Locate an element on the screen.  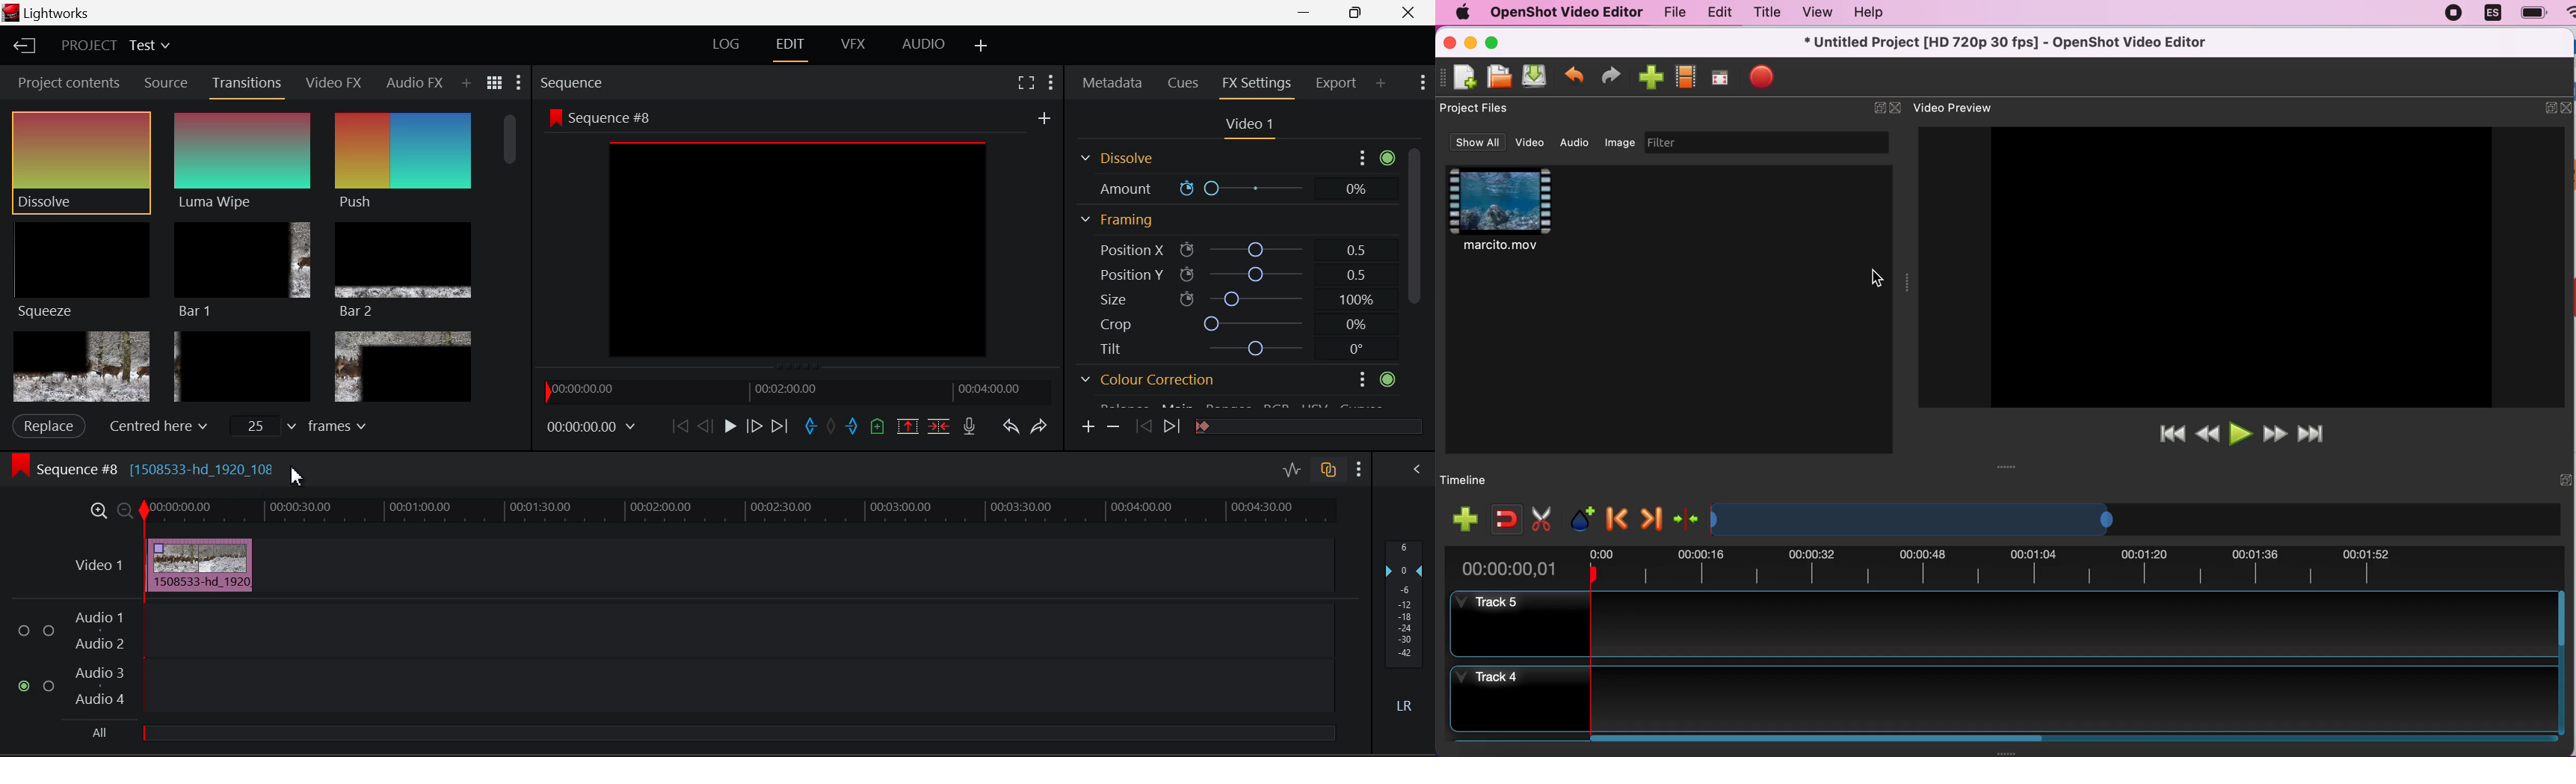
redo is located at coordinates (1612, 76).